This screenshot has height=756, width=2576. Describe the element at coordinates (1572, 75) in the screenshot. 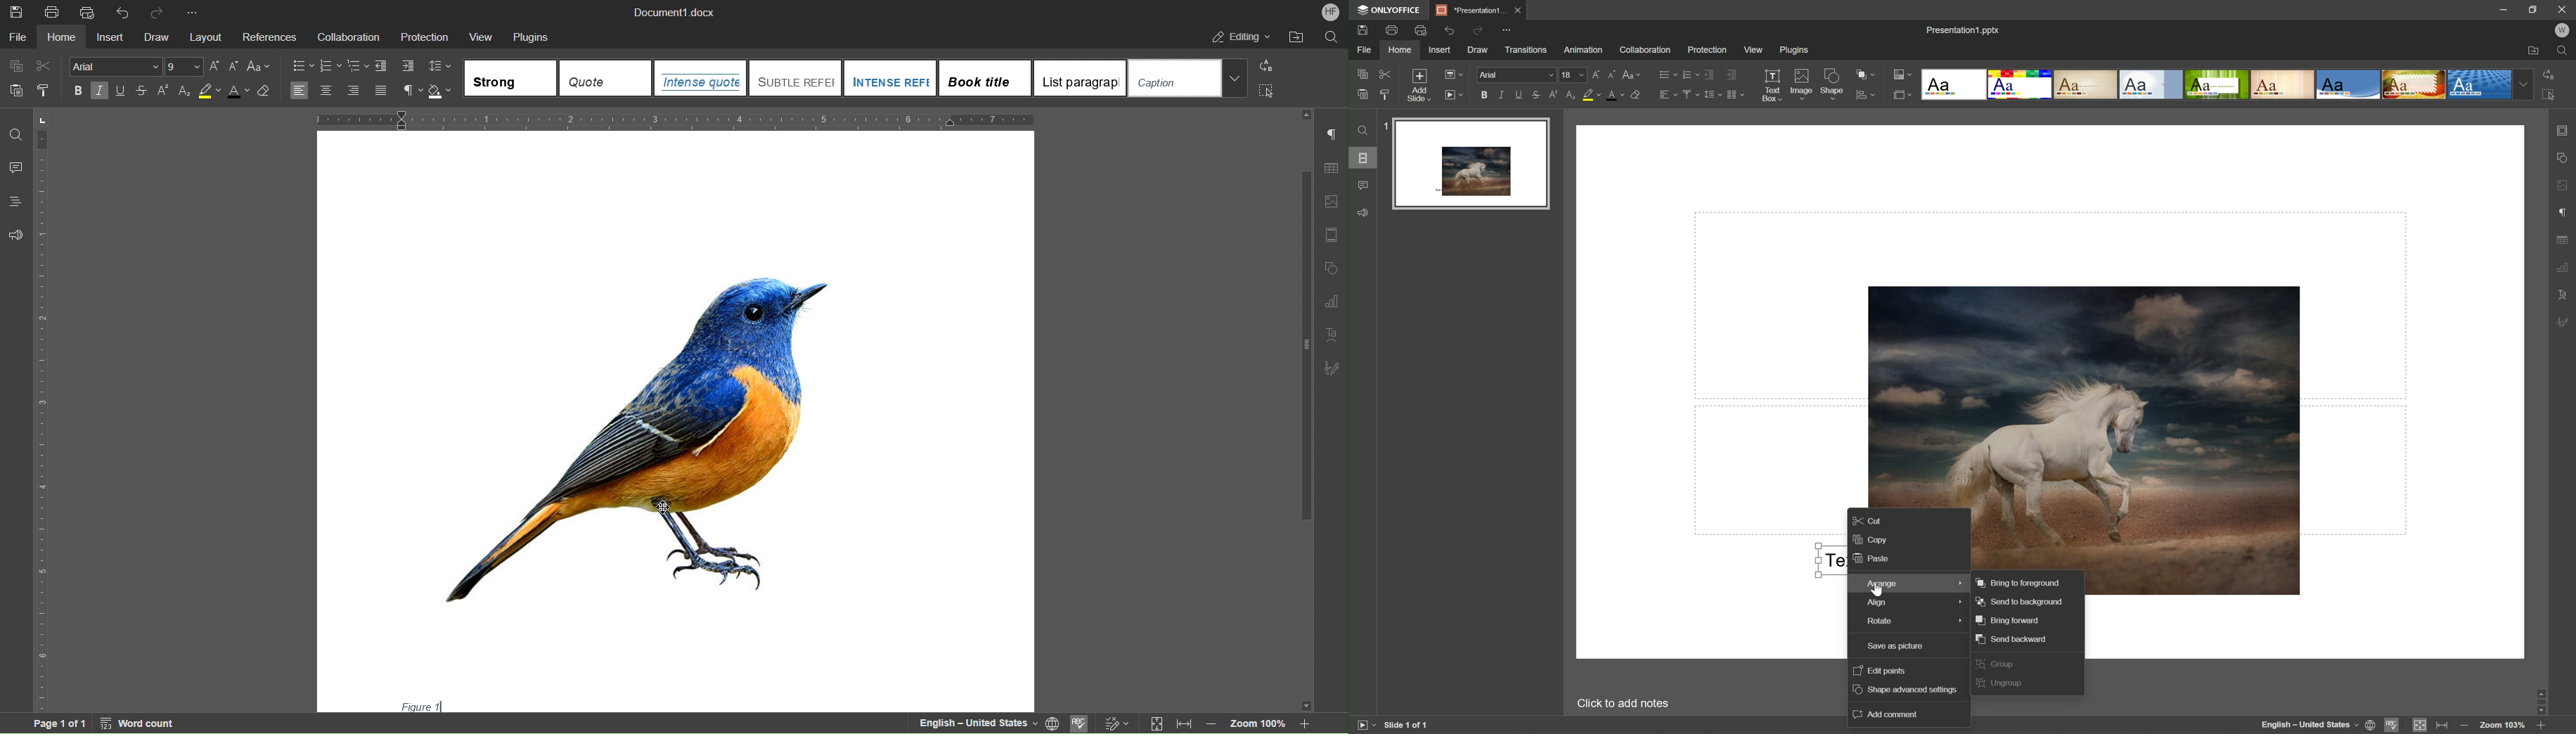

I see `18` at that location.